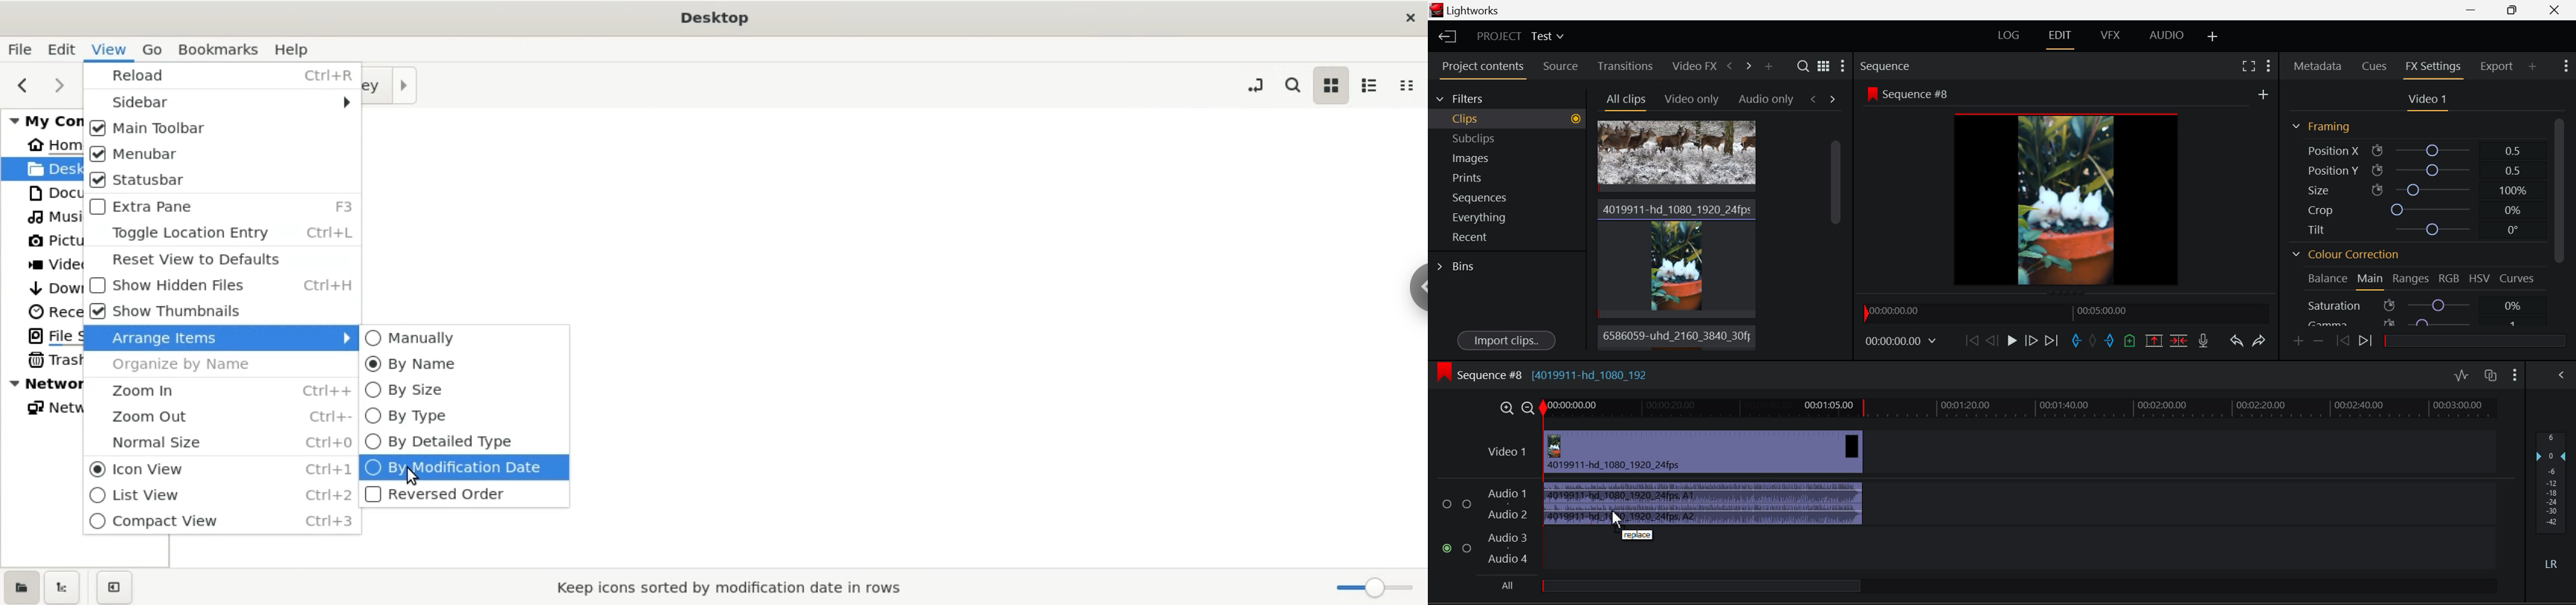 This screenshot has width=2576, height=616. I want to click on Scroll Bar, so click(1834, 238).